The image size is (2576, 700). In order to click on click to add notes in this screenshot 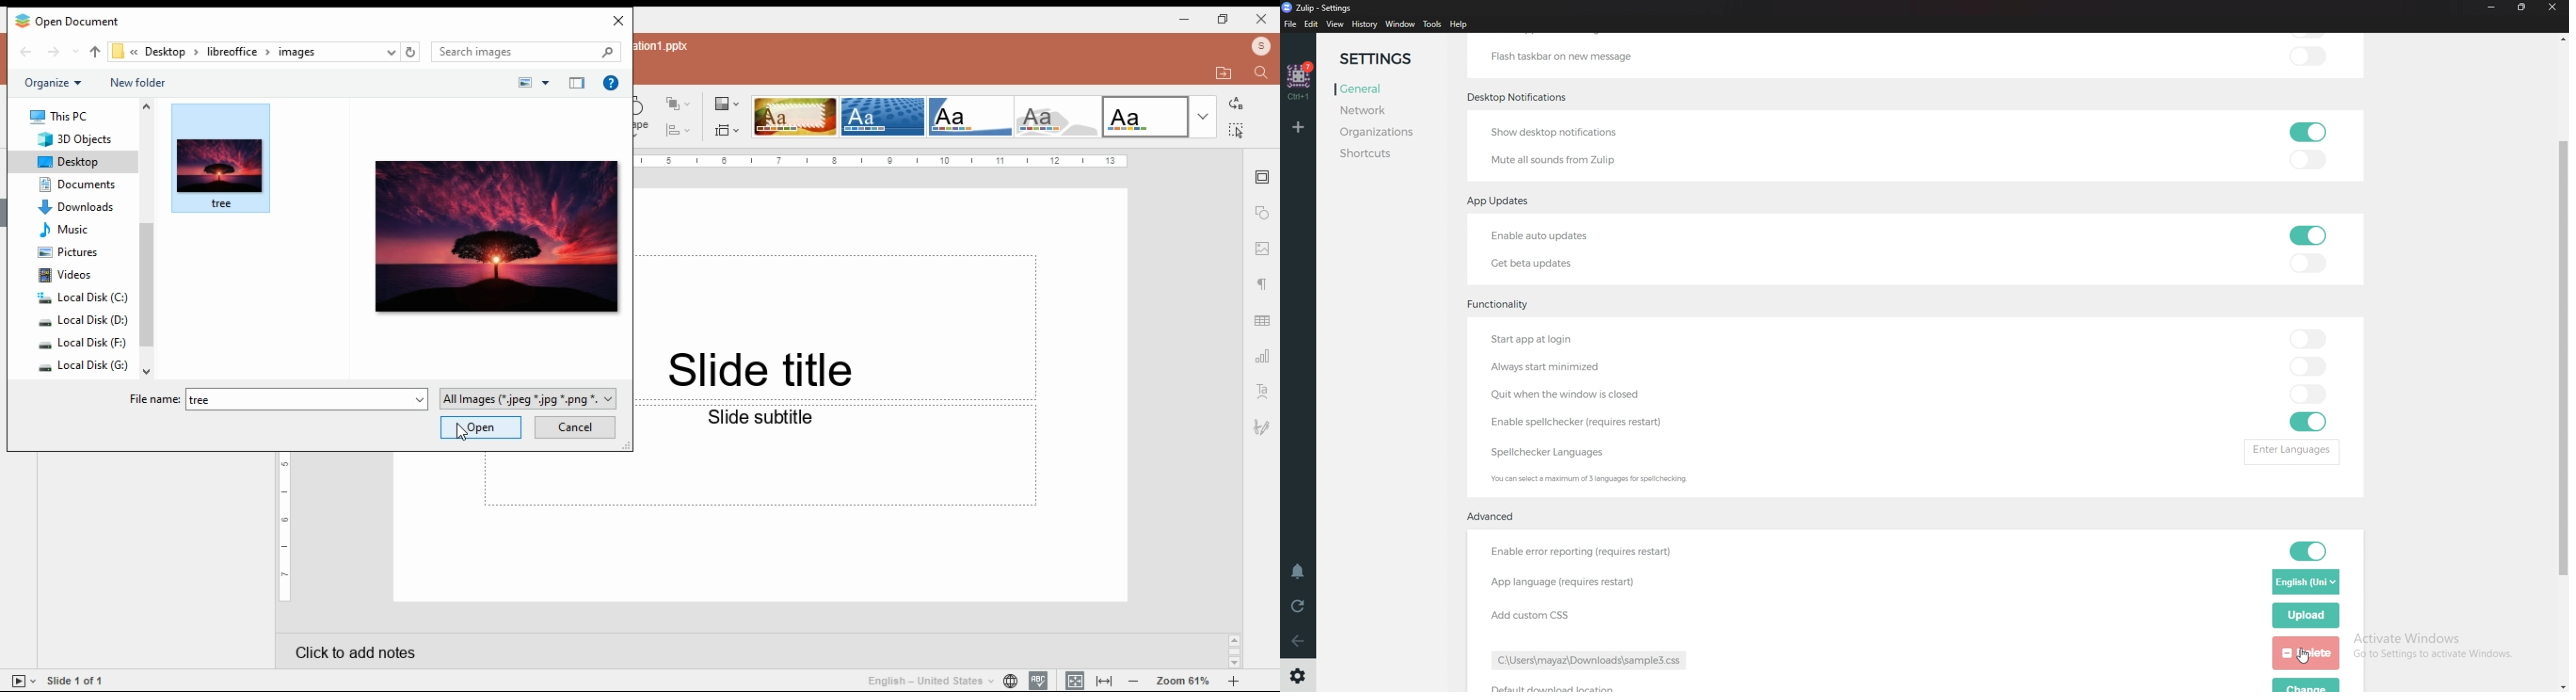, I will do `click(732, 647)`.